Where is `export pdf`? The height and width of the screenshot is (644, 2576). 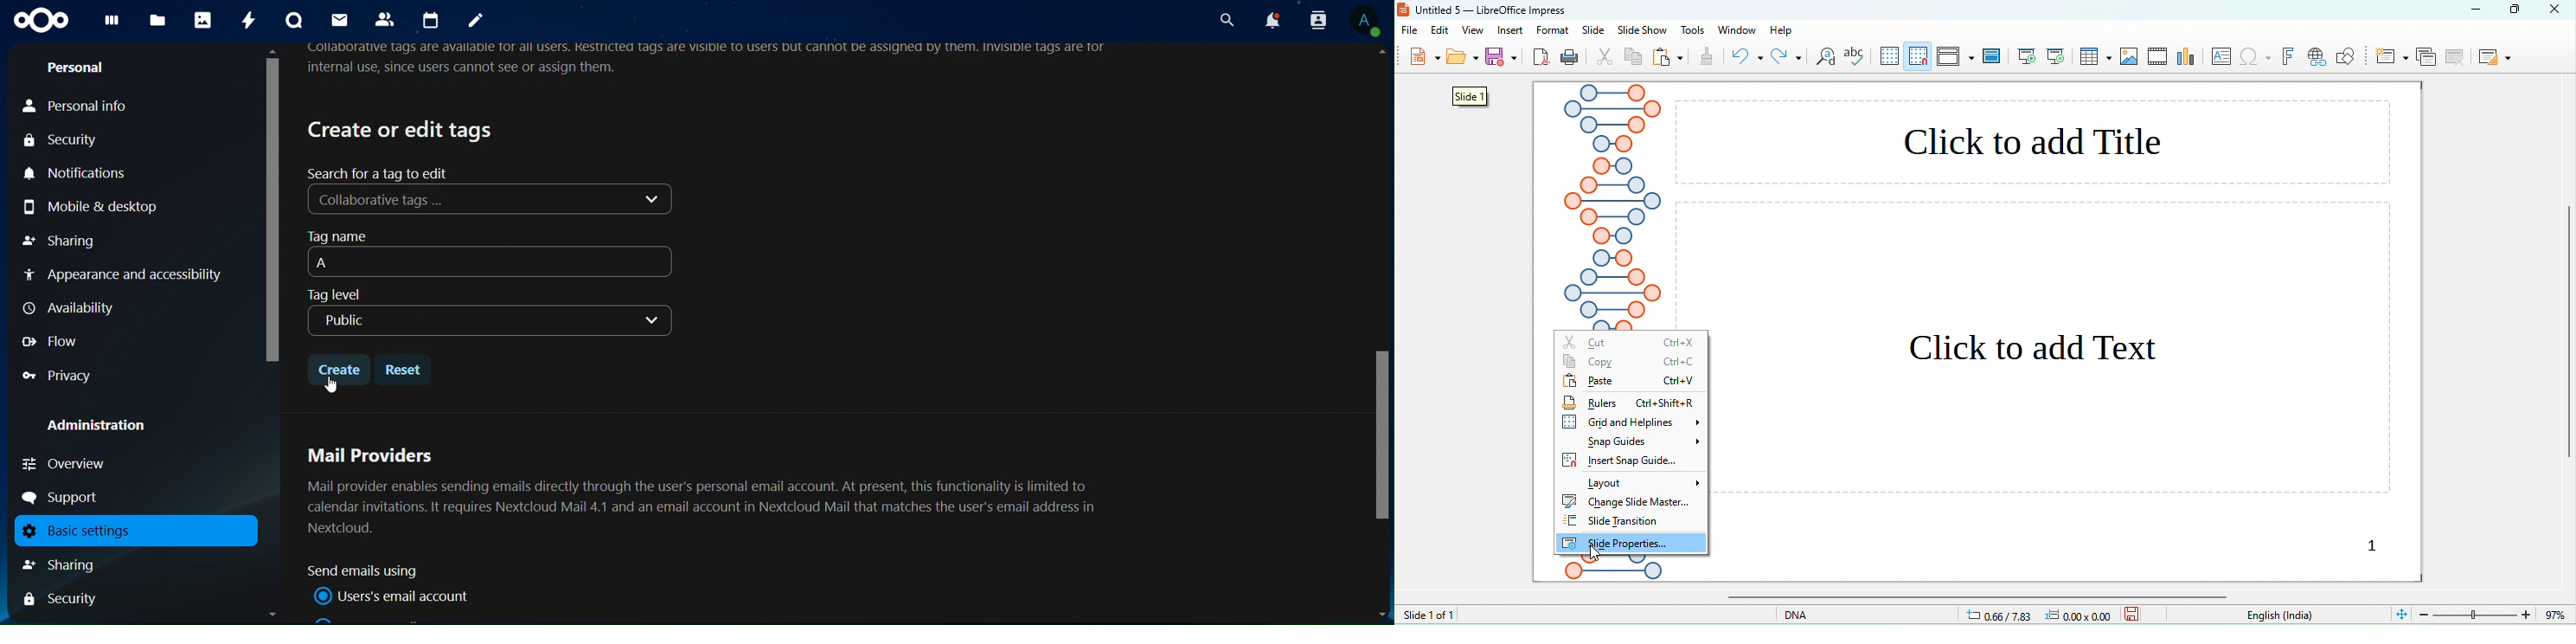 export pdf is located at coordinates (1541, 58).